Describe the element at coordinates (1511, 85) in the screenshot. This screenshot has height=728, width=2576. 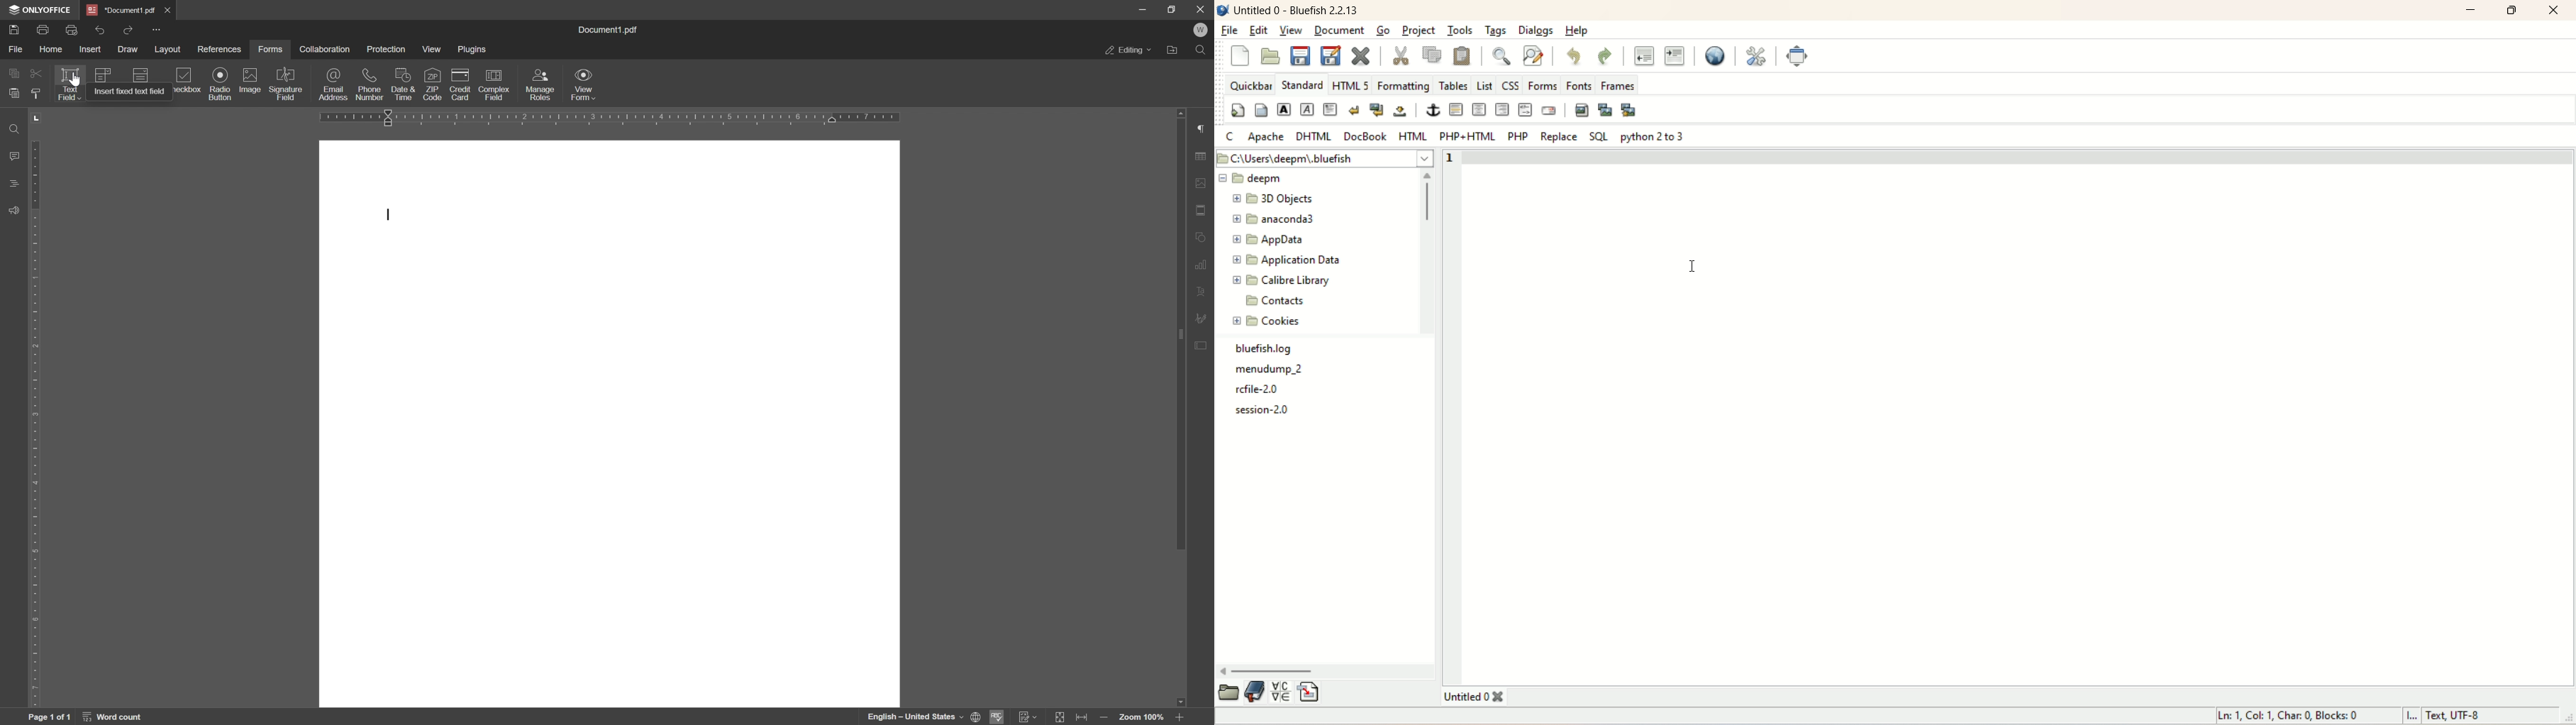
I see `CSS` at that location.